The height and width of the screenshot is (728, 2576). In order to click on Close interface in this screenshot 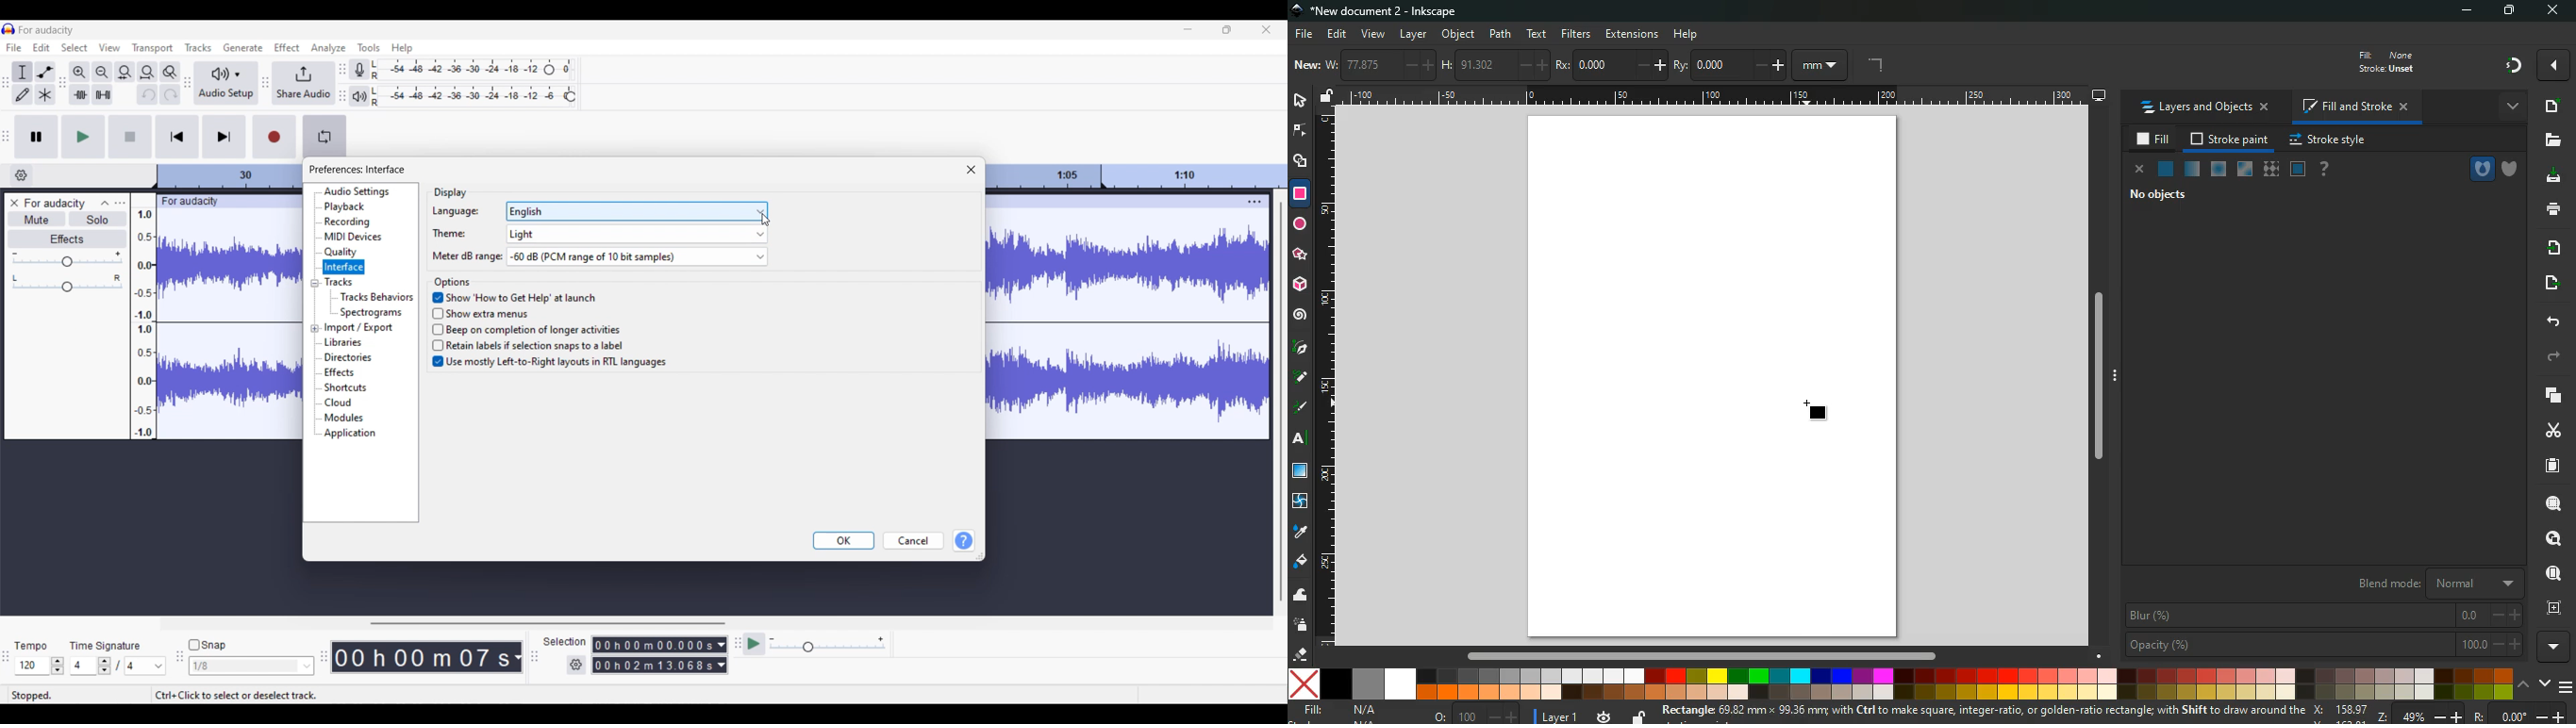, I will do `click(1266, 29)`.